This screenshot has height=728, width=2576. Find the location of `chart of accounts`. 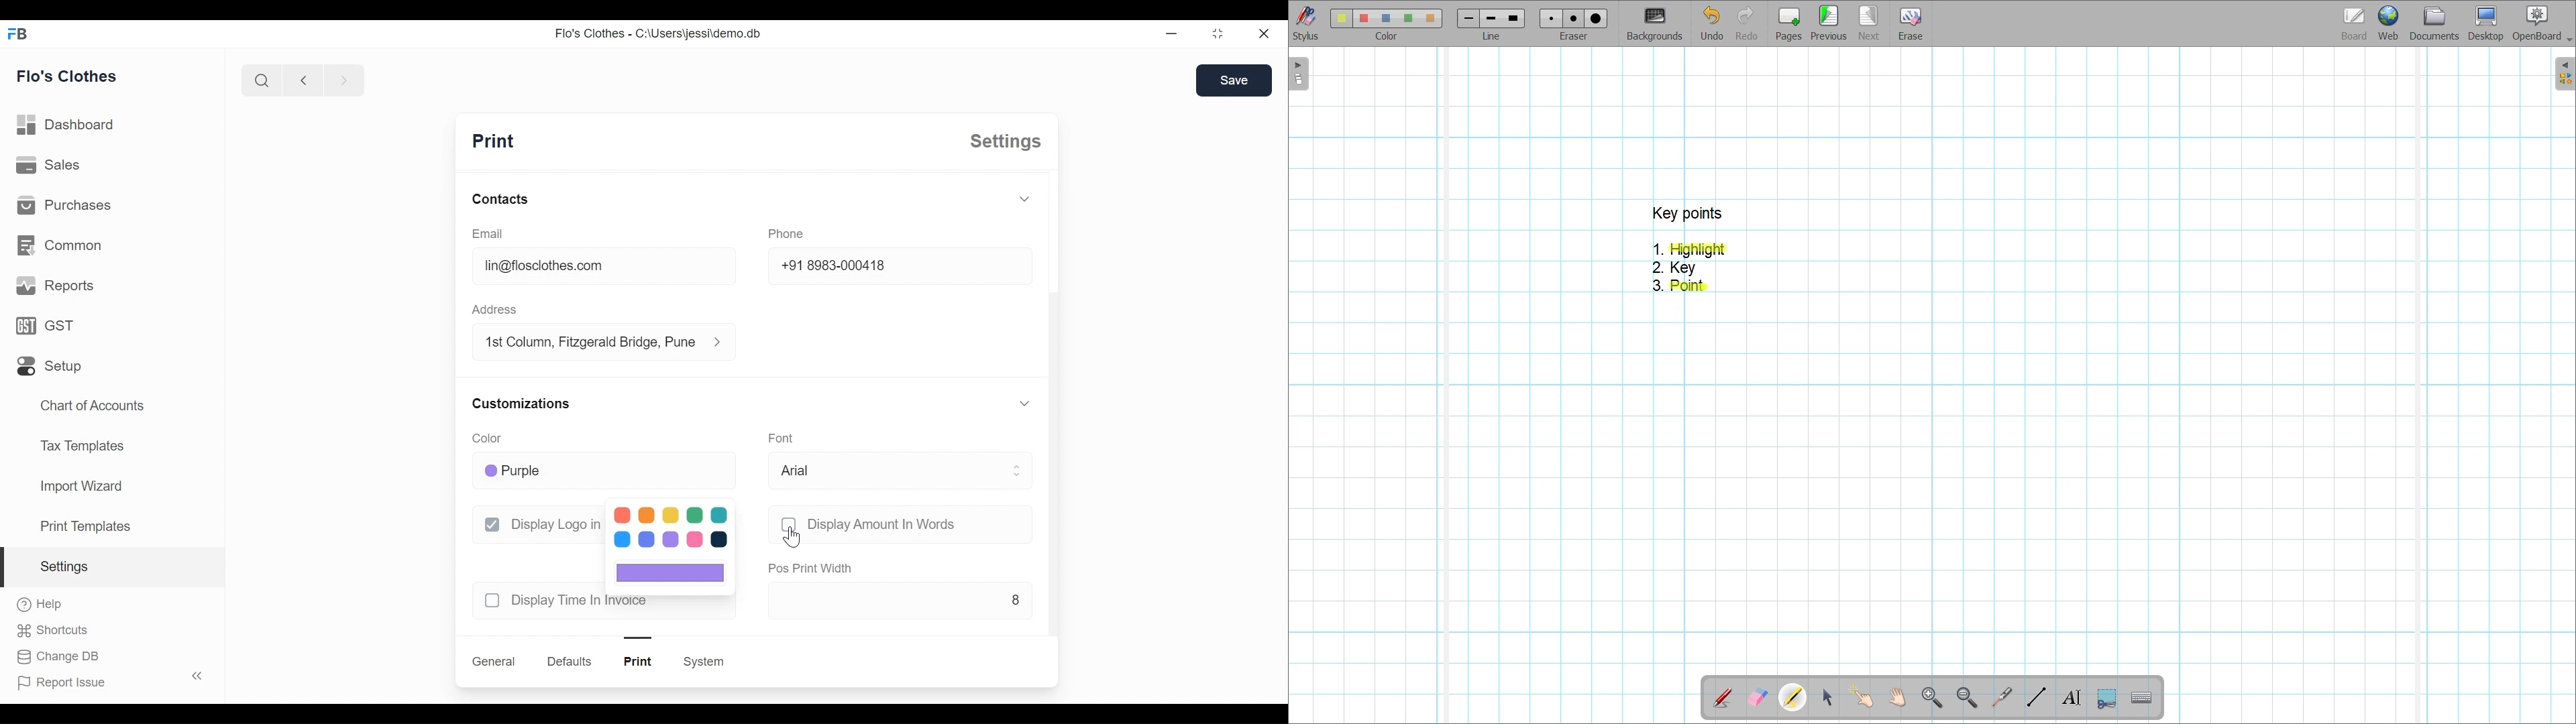

chart of accounts is located at coordinates (94, 406).